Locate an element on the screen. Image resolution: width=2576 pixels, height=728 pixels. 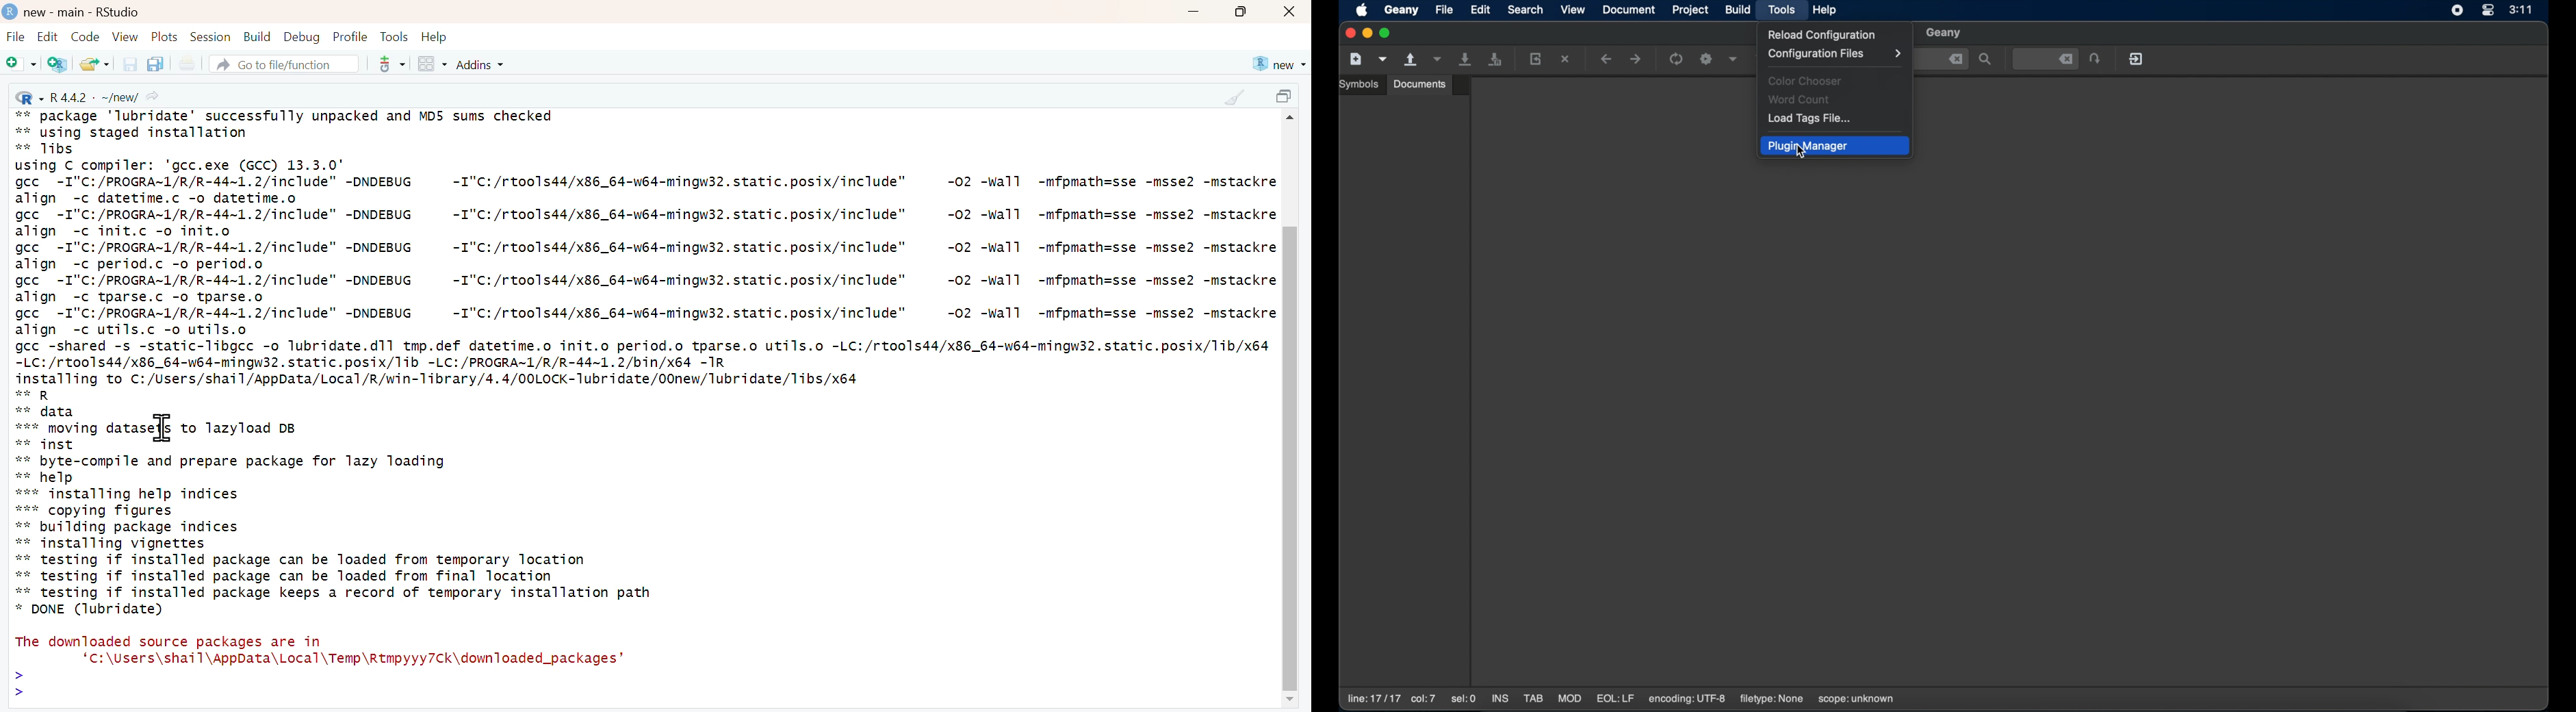
new - main - RStudio is located at coordinates (83, 12).